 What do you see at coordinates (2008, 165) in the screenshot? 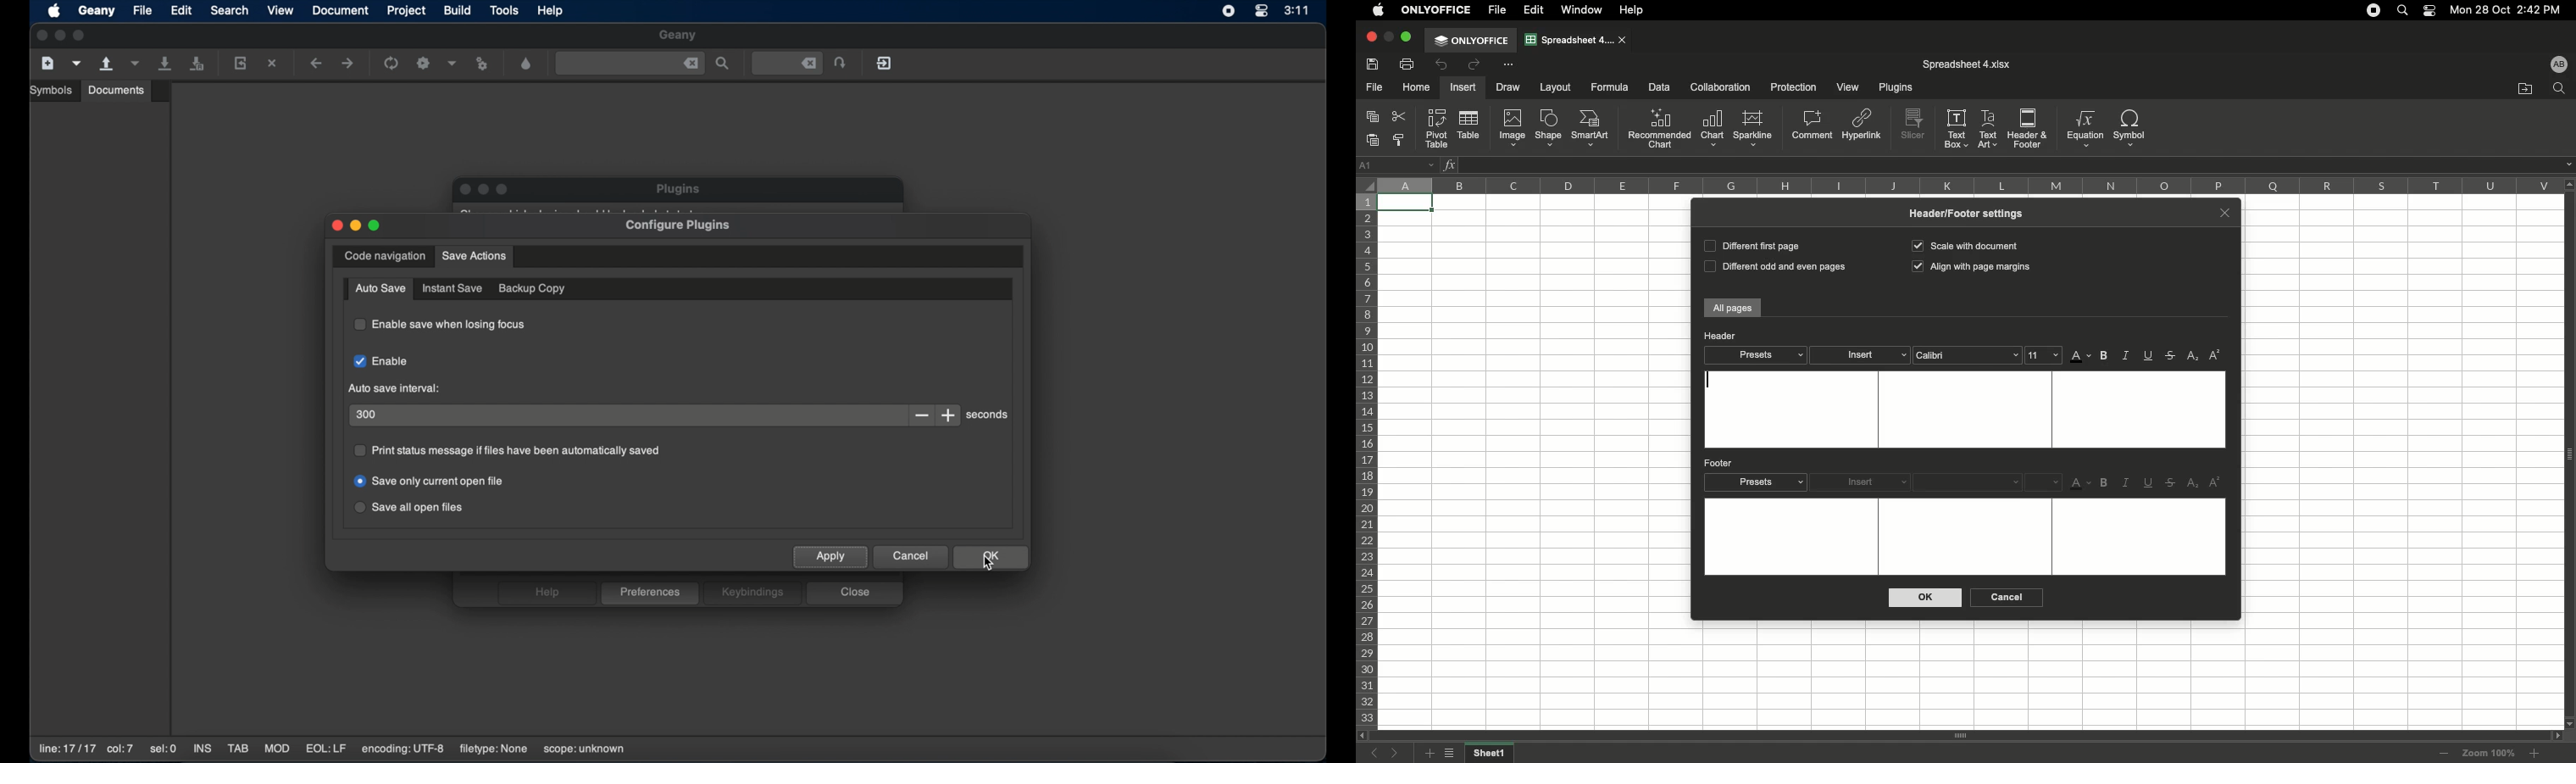
I see `Cell input` at bounding box center [2008, 165].